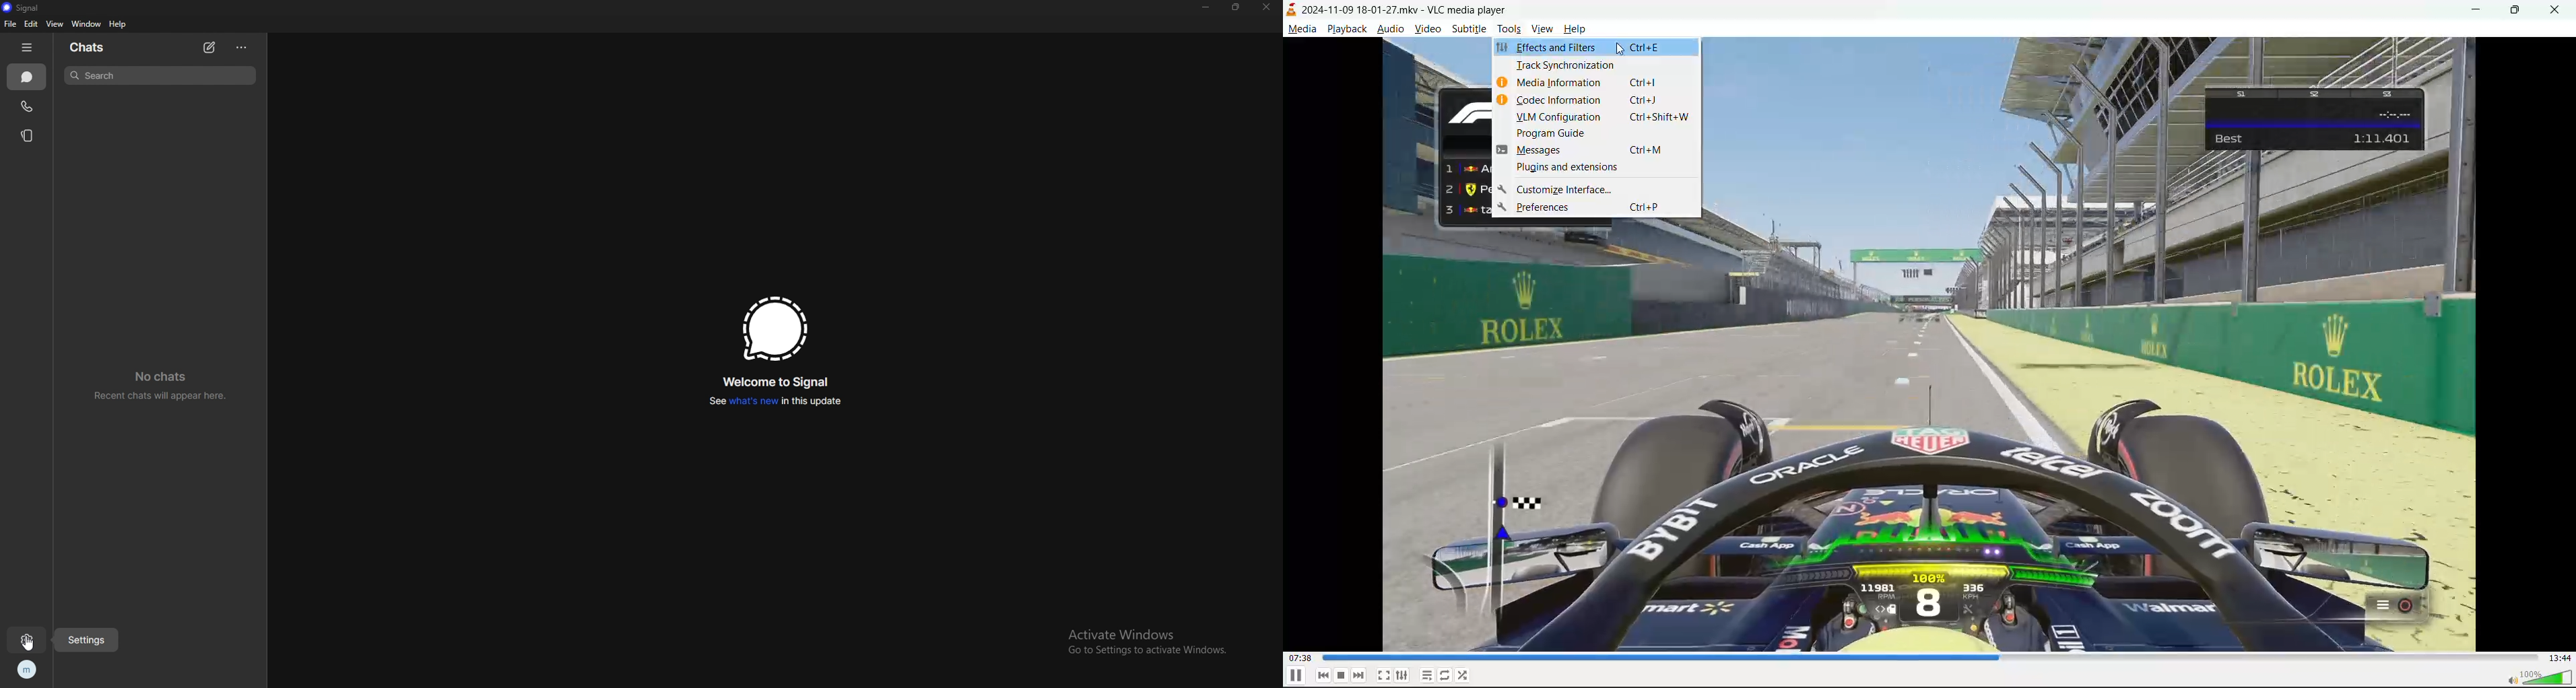  I want to click on track slider, so click(1932, 658).